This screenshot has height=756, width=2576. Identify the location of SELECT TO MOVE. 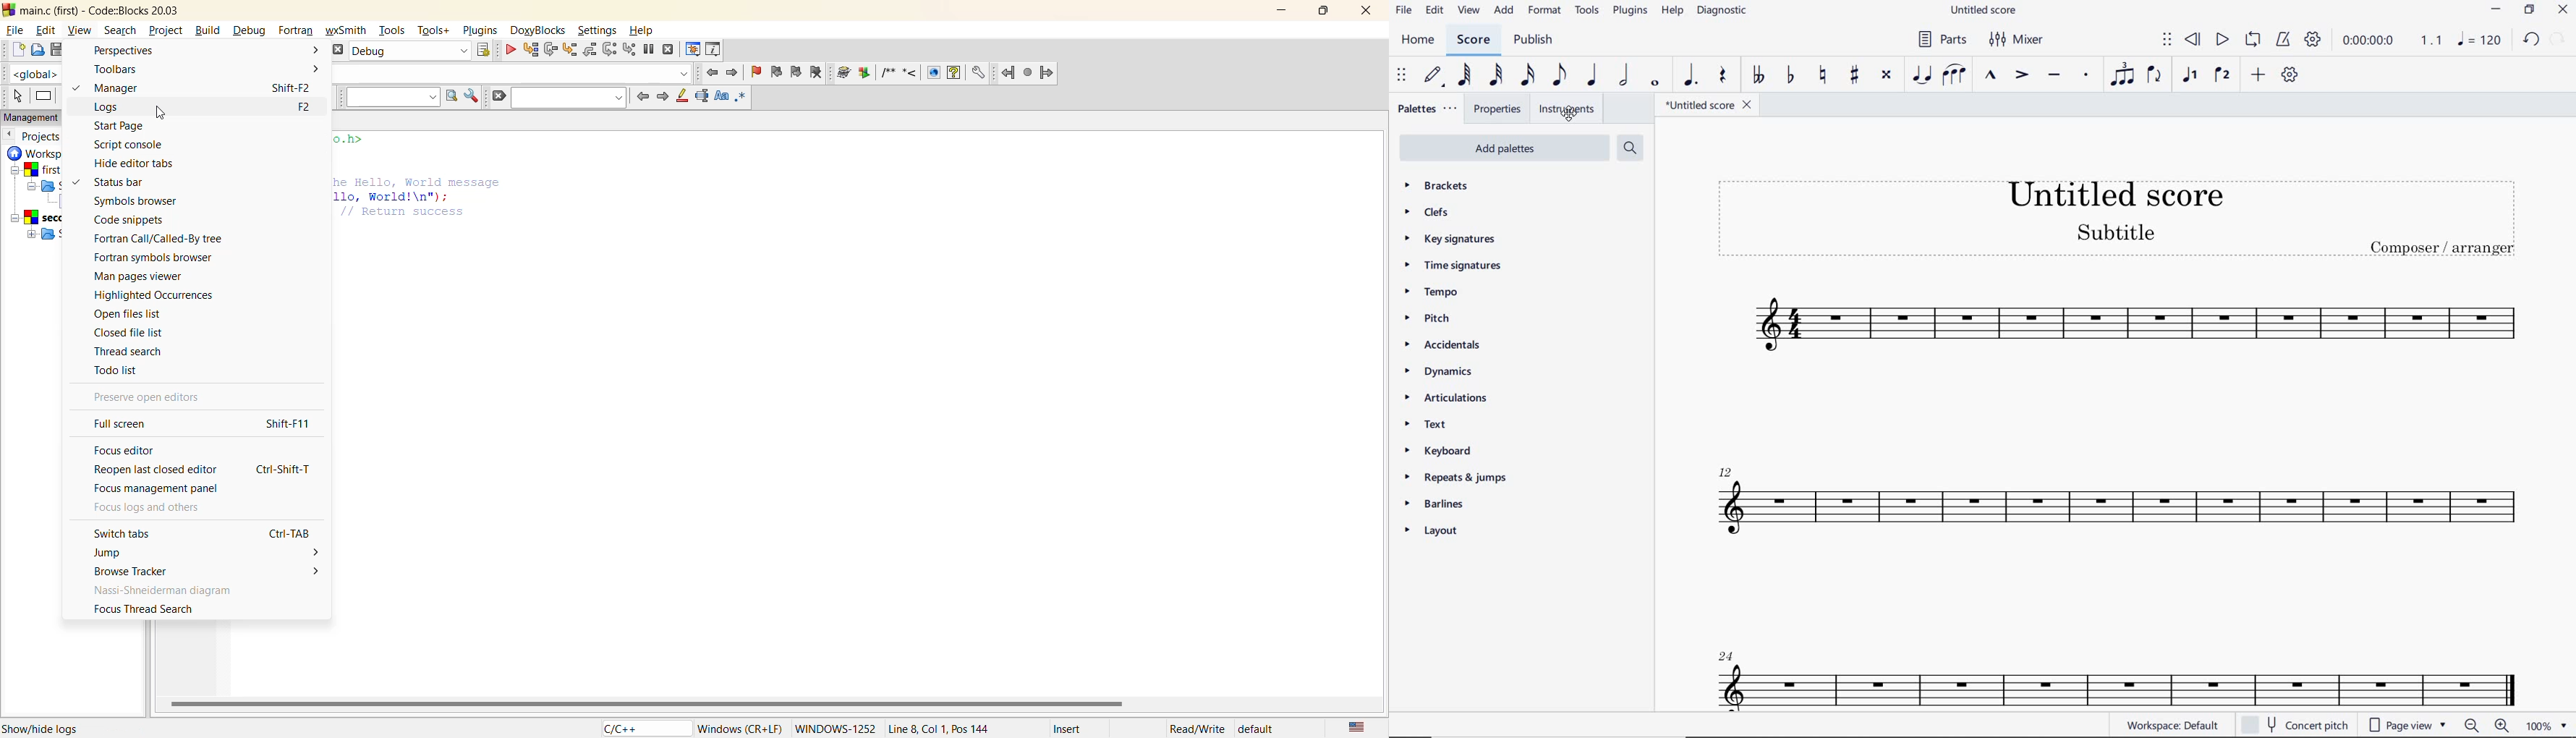
(2166, 40).